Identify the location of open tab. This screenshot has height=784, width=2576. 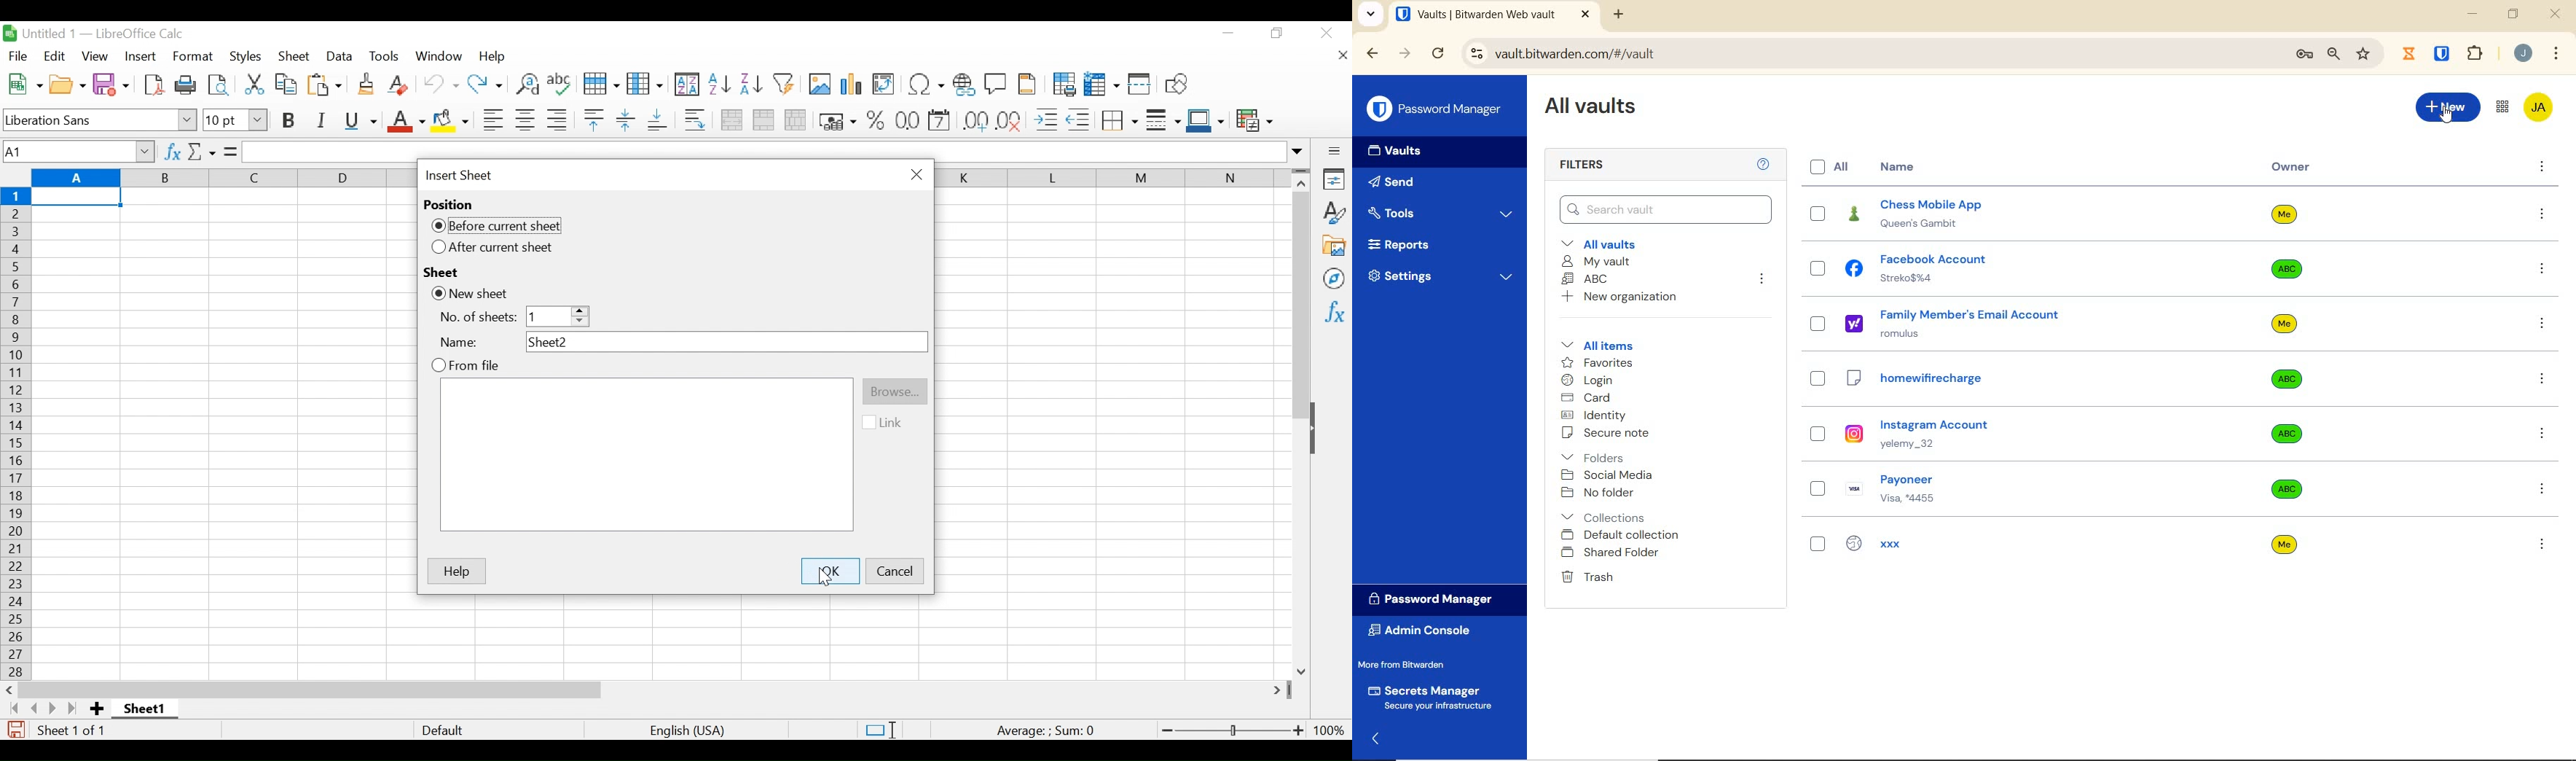
(1475, 15).